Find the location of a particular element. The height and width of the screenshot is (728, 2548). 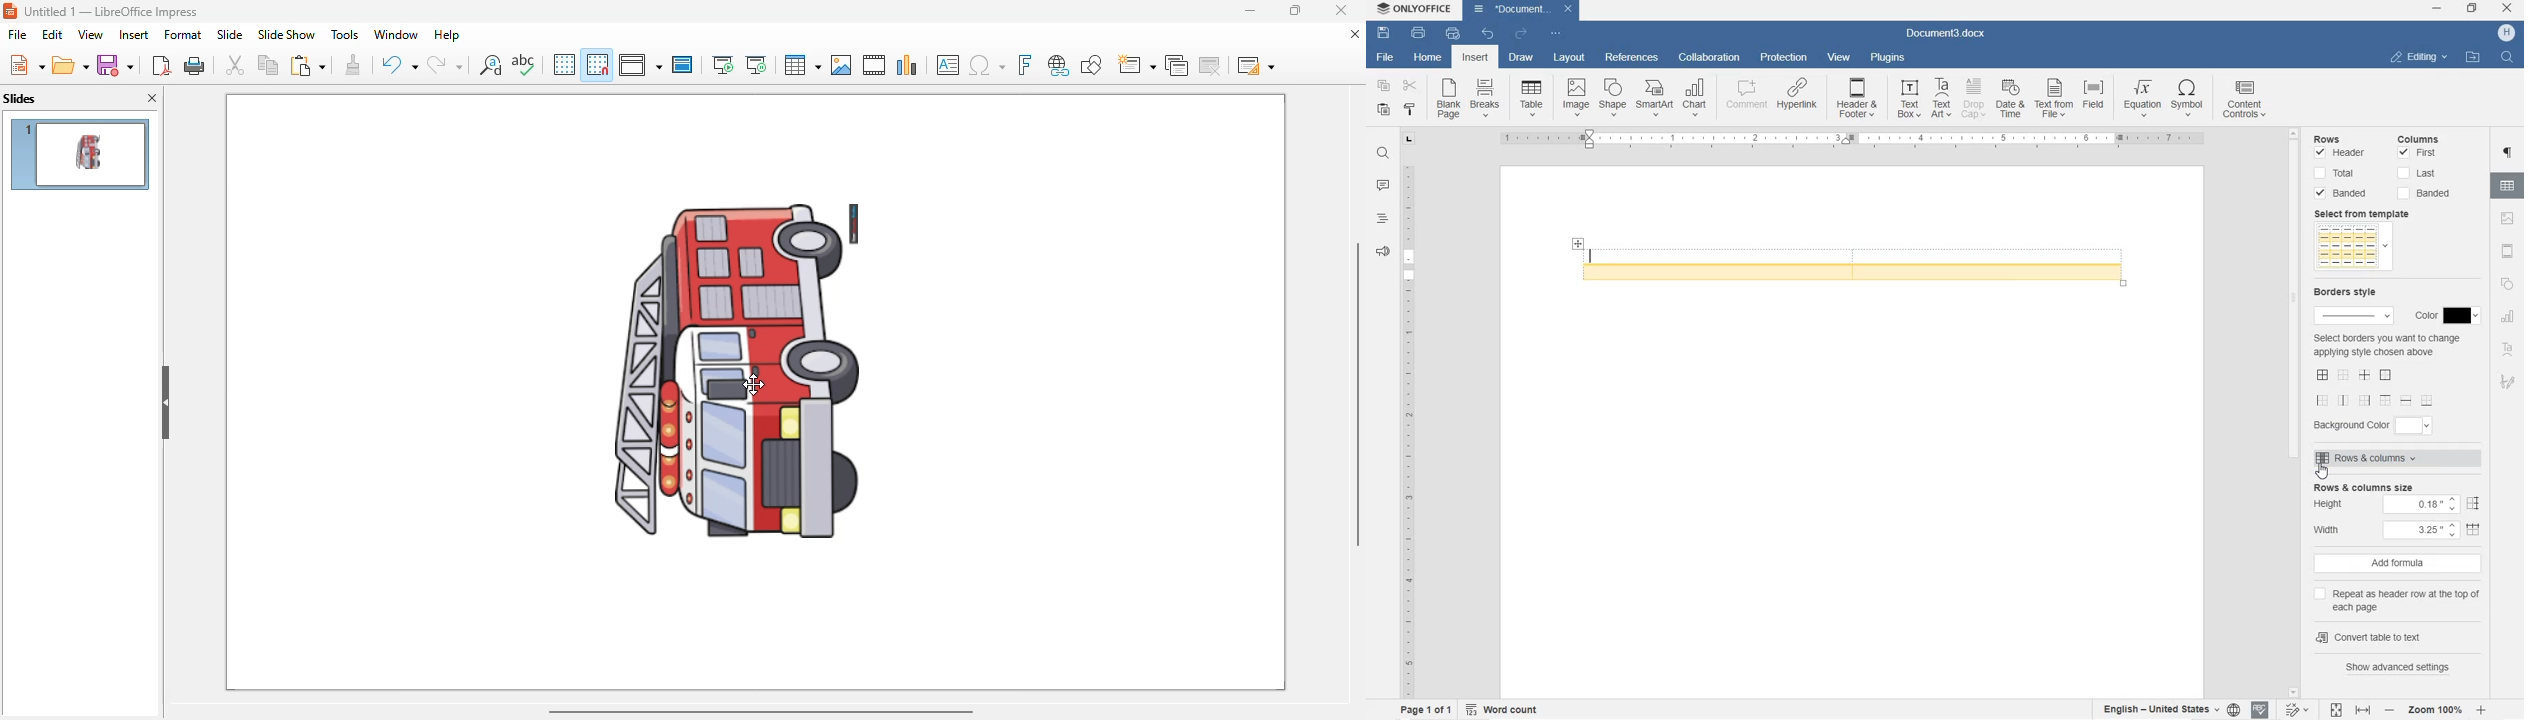

Date & Time is located at coordinates (2012, 101).